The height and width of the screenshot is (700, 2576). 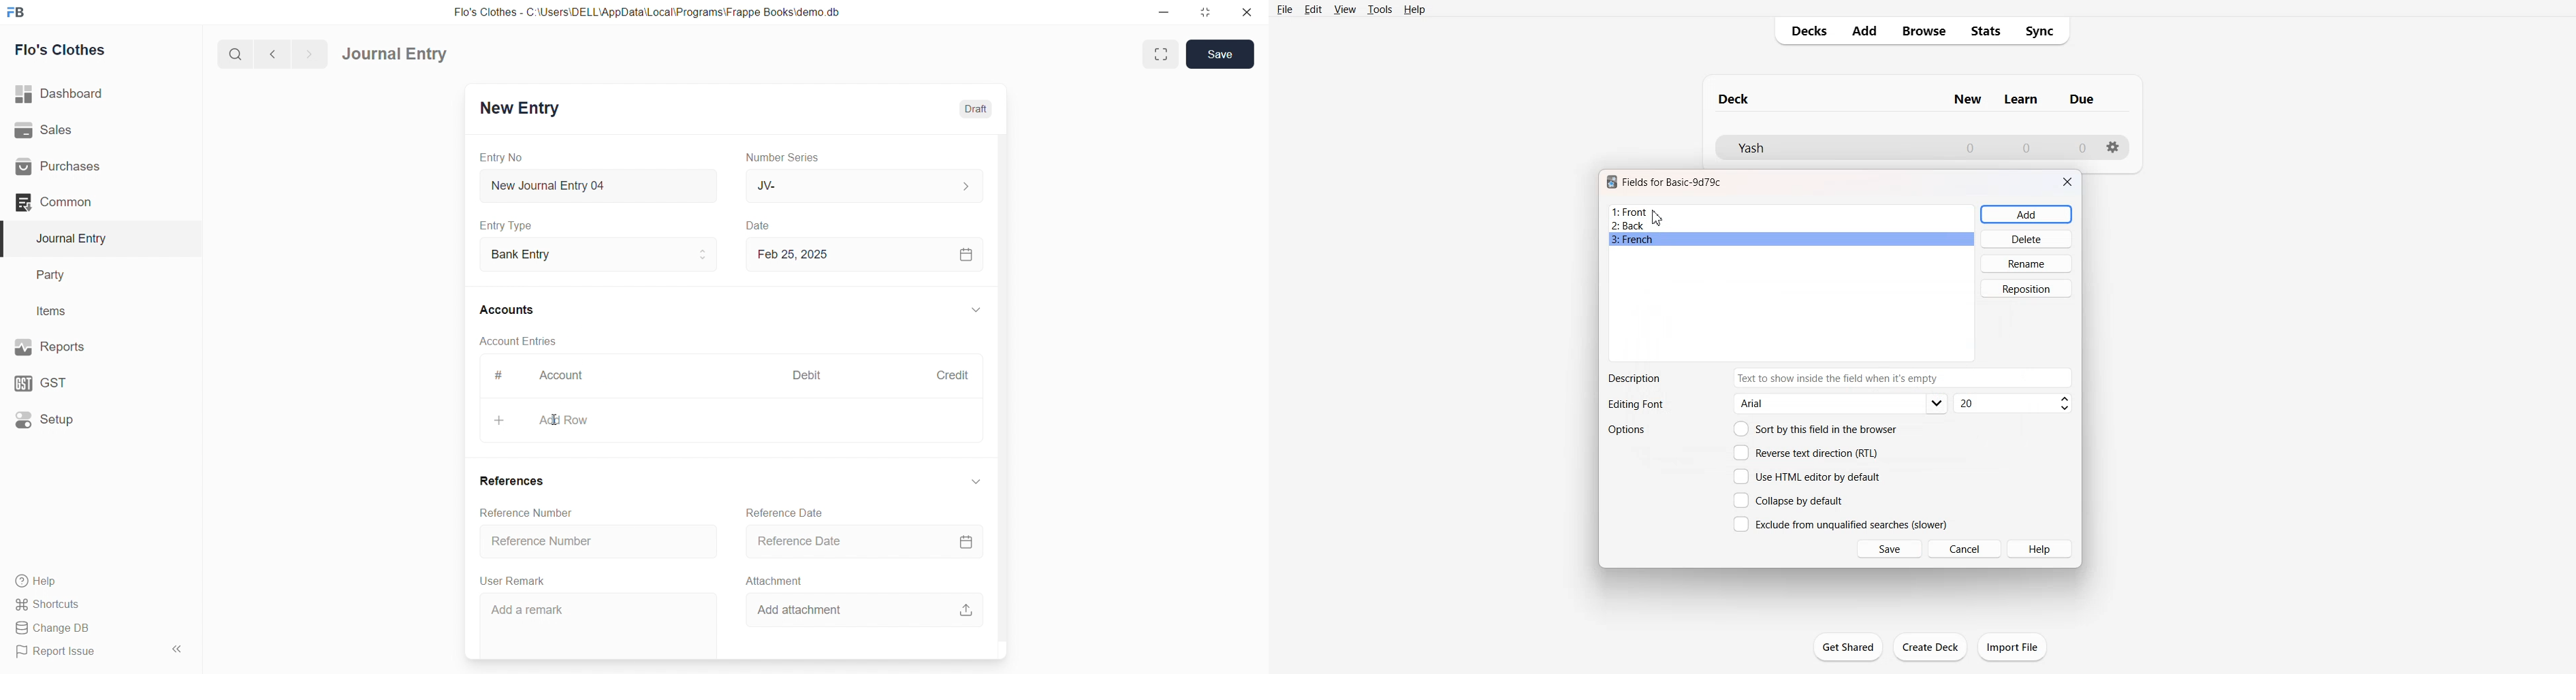 What do you see at coordinates (2082, 99) in the screenshot?
I see `Column name` at bounding box center [2082, 99].